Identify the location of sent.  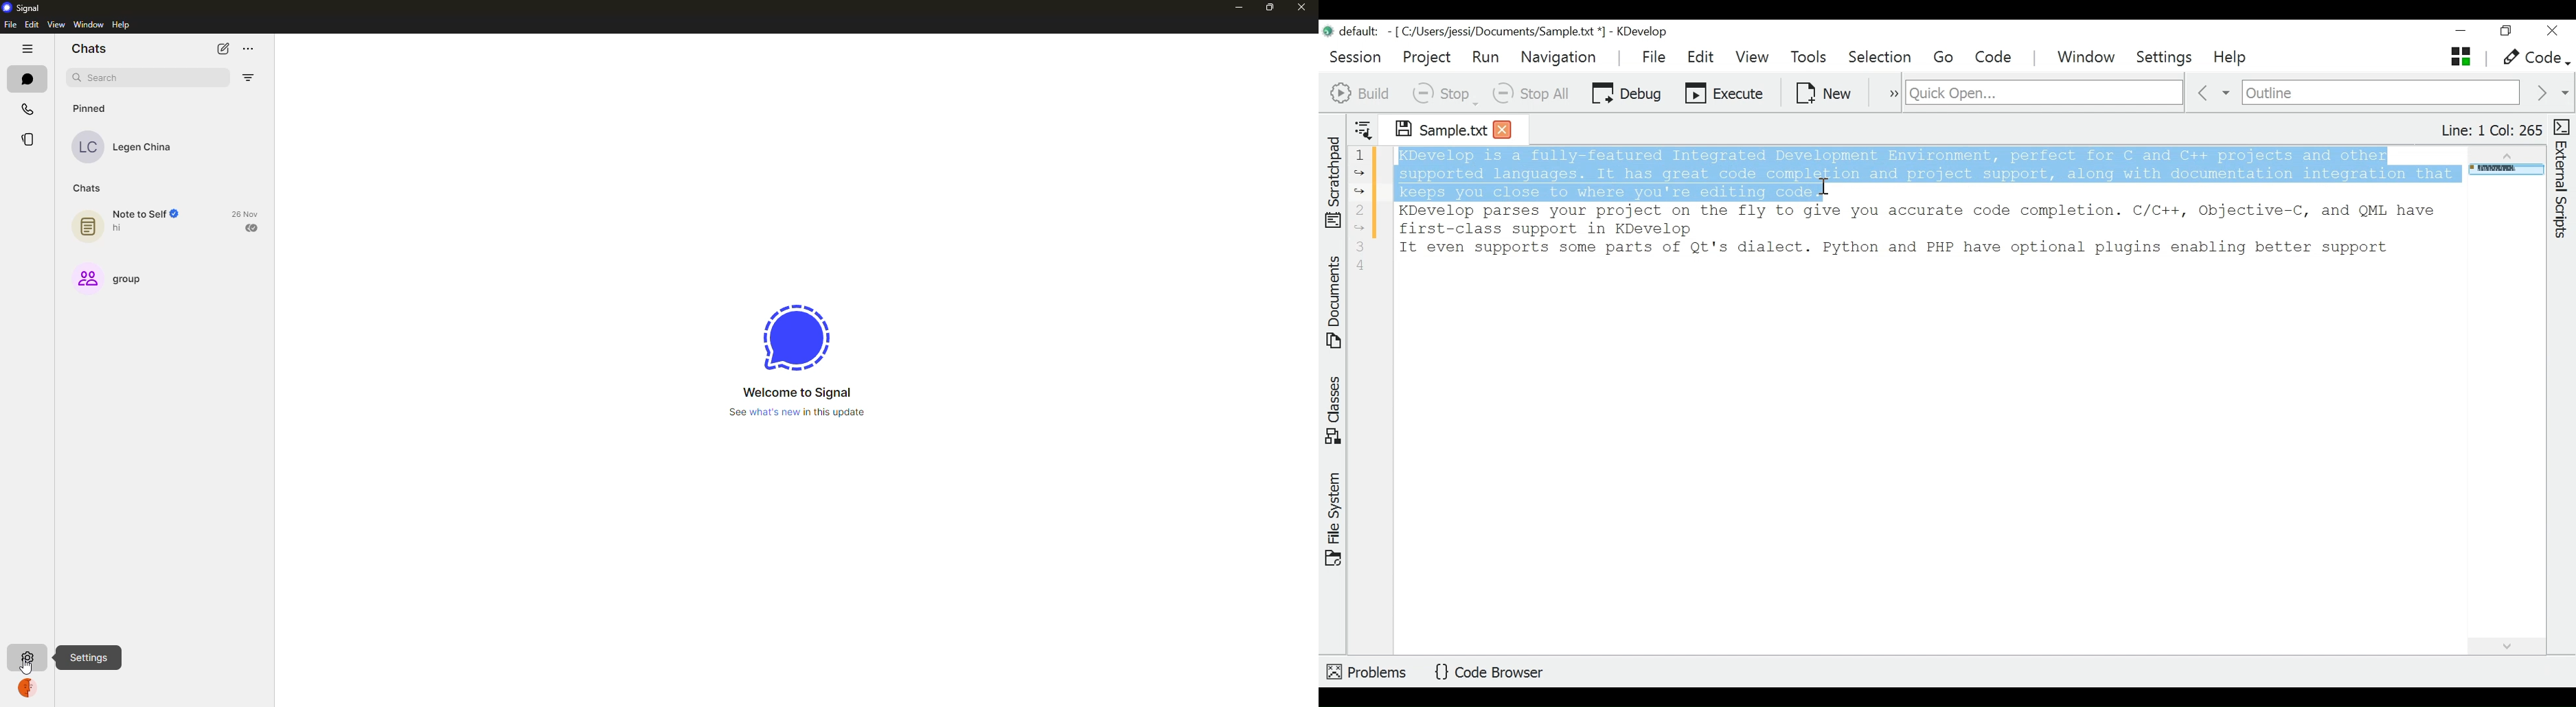
(253, 228).